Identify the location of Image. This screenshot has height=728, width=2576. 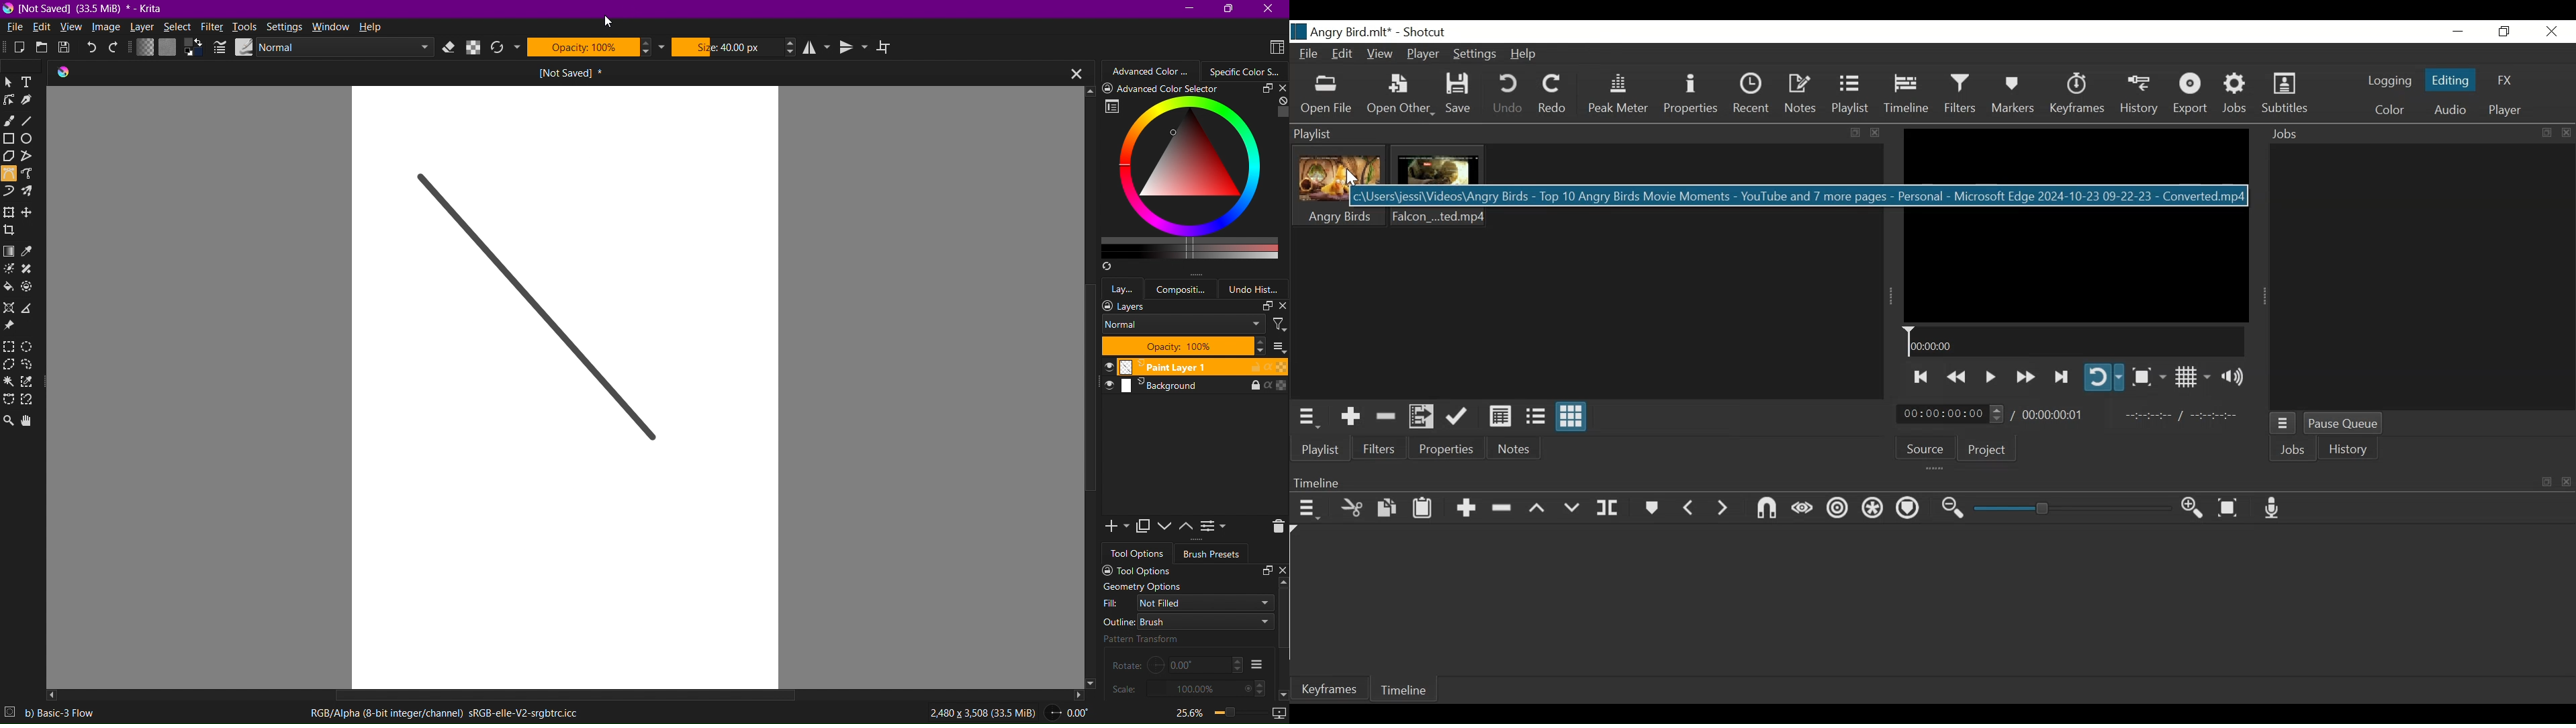
(107, 28).